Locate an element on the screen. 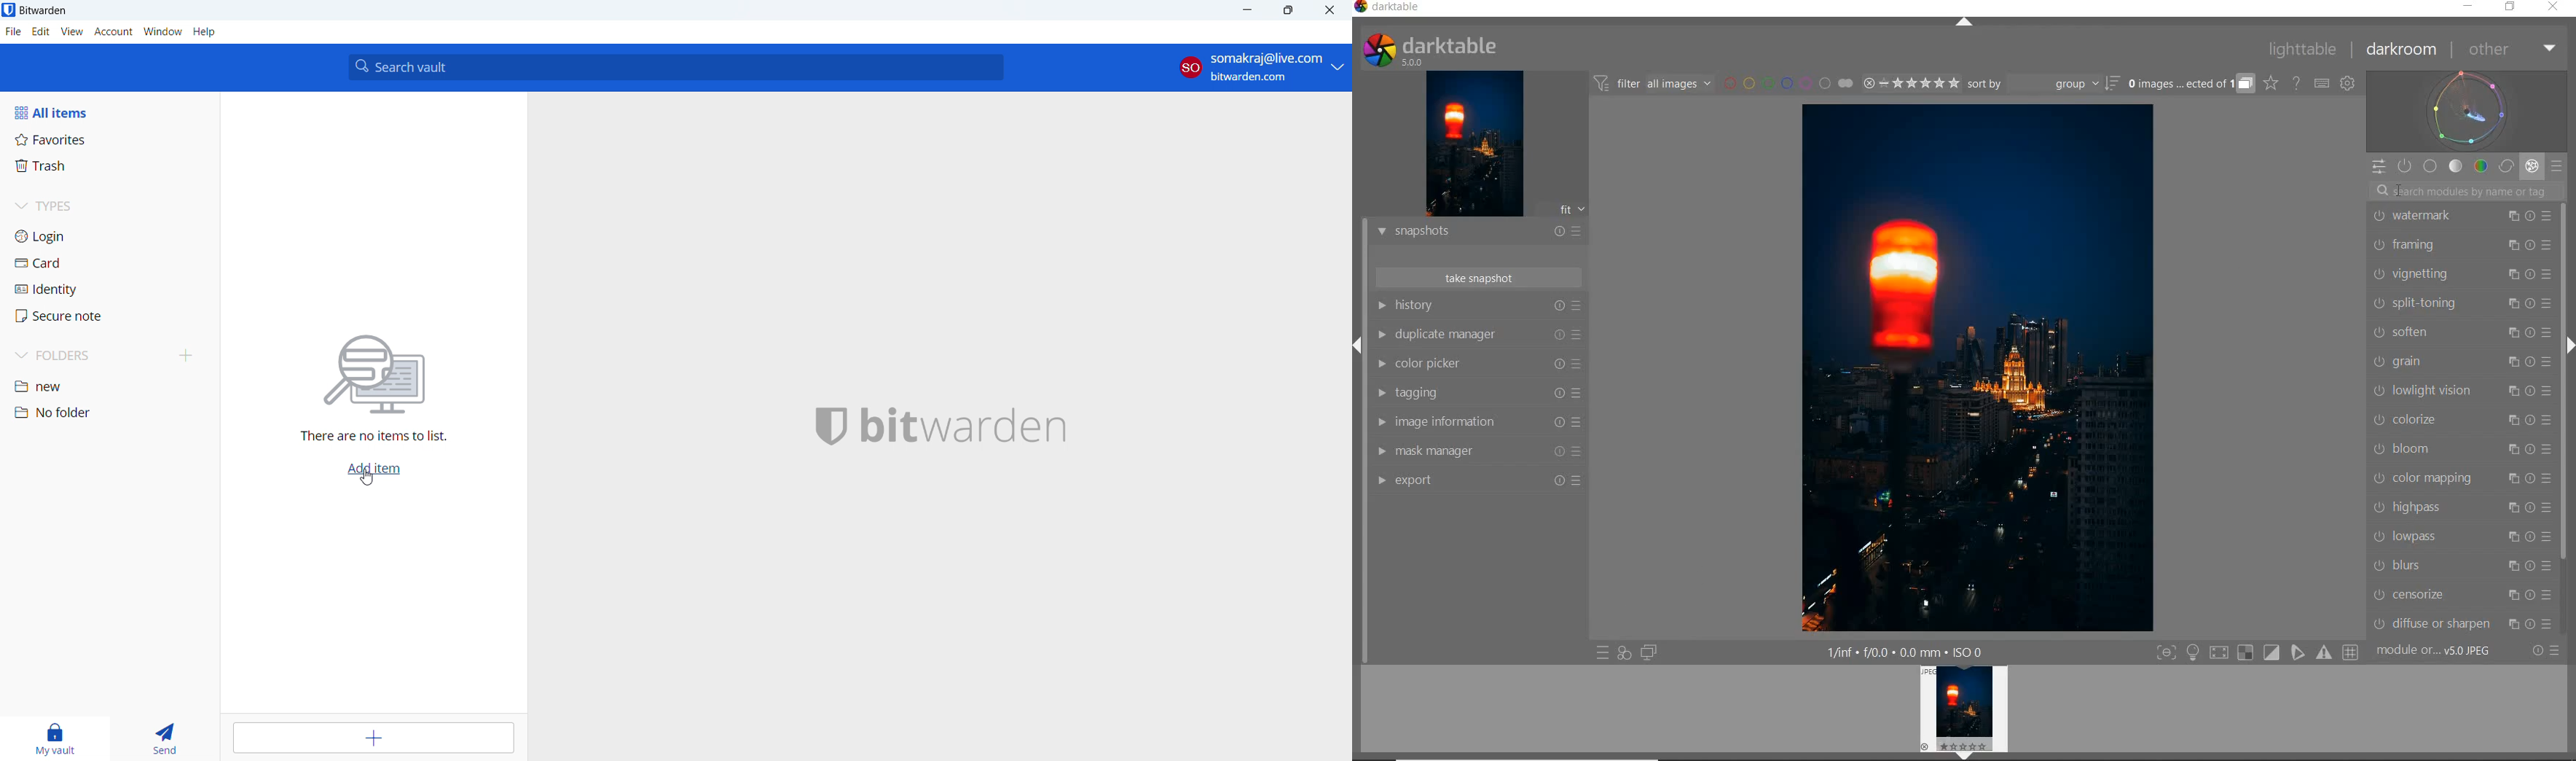  DISPLAY A SECOND DARKROOM IMAGE WINDOW is located at coordinates (1649, 653).